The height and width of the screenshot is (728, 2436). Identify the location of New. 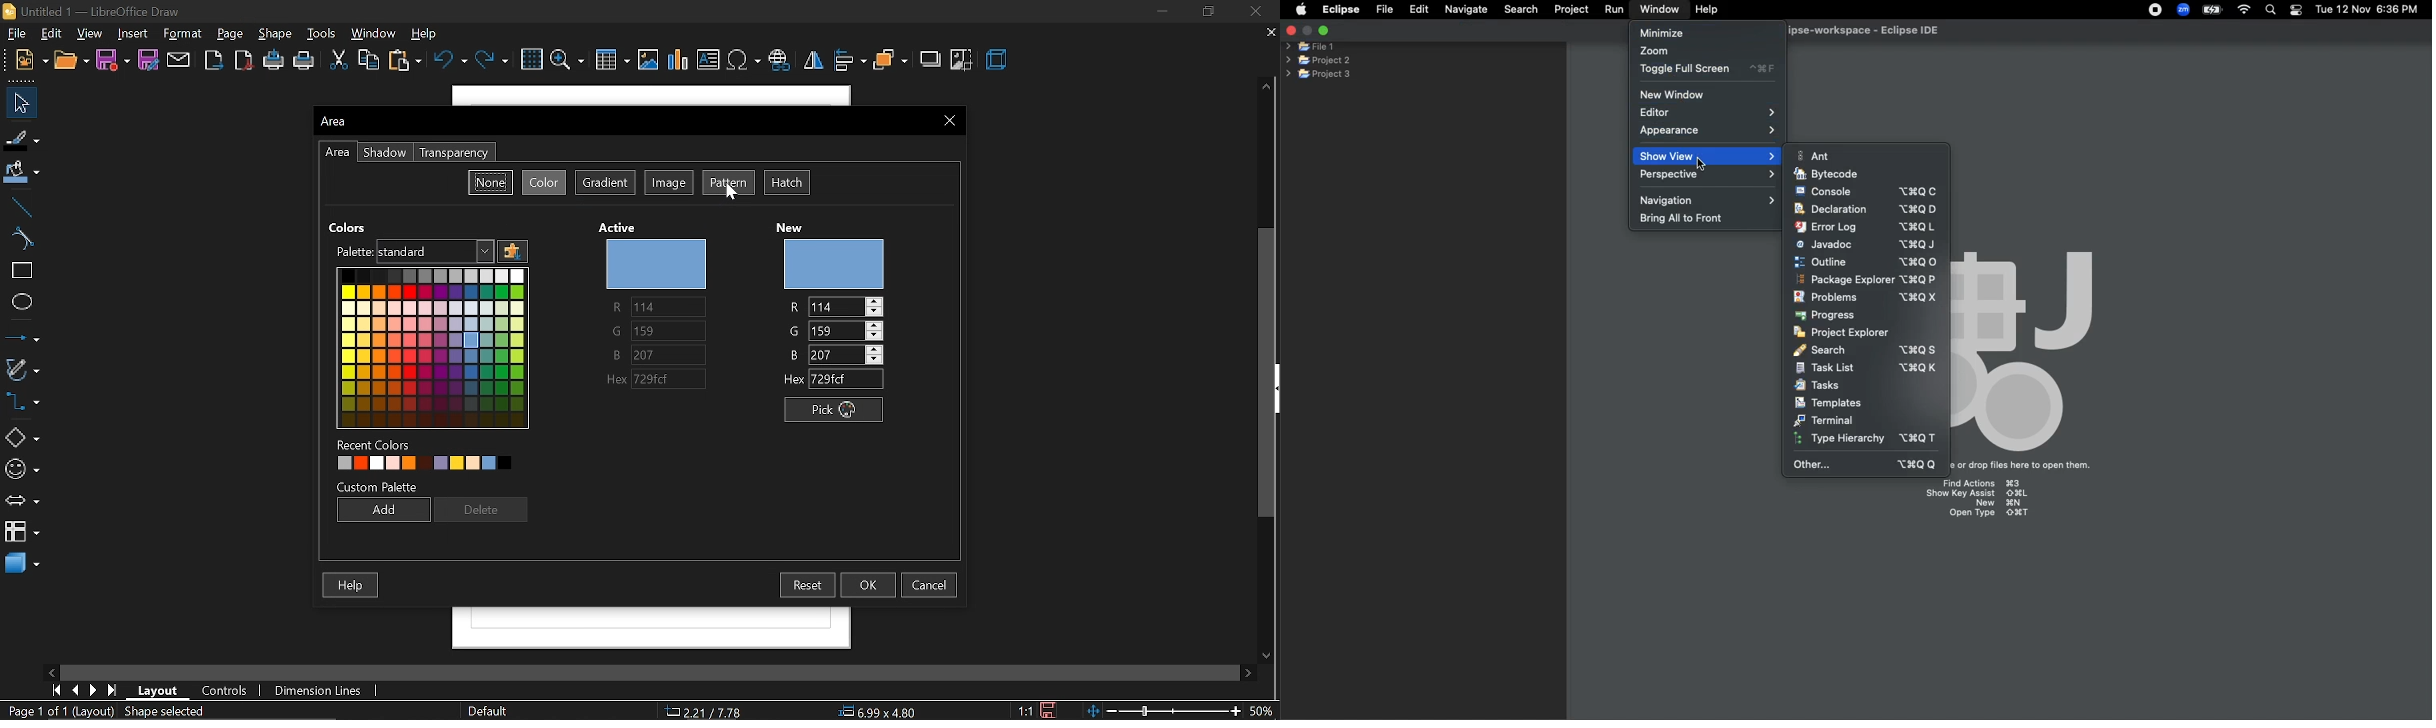
(25, 59).